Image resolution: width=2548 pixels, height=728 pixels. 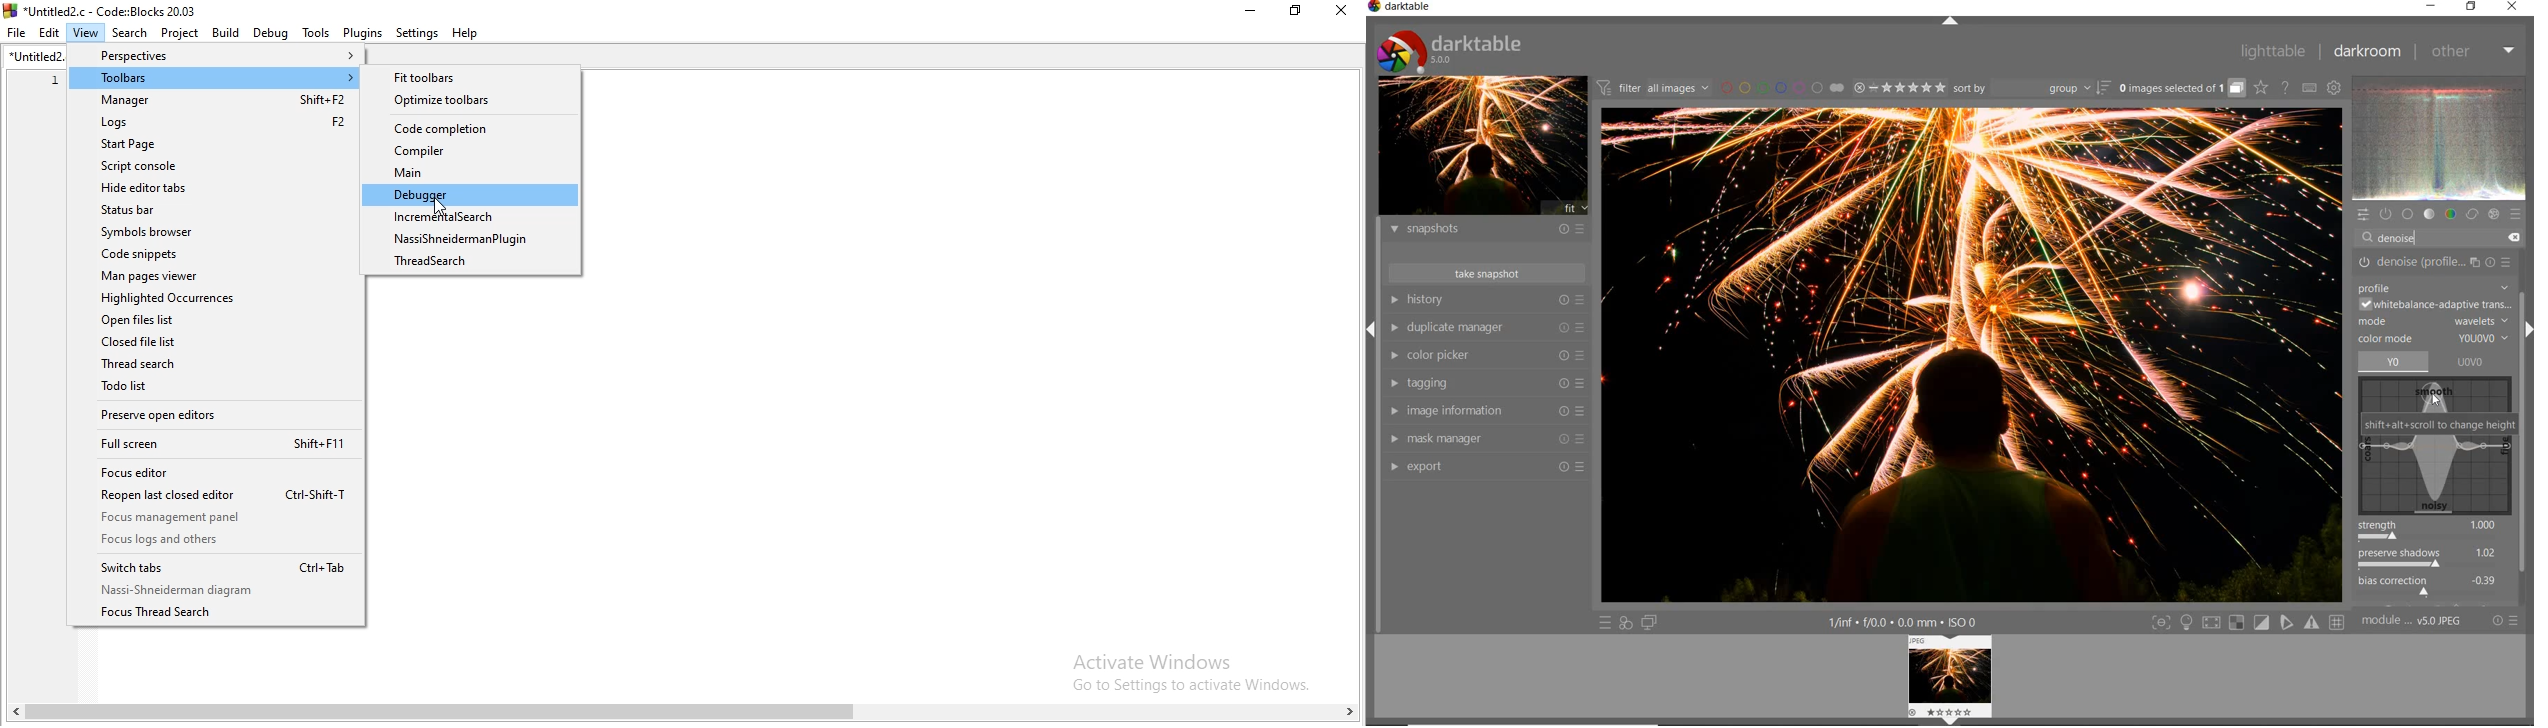 I want to click on DENOISE, so click(x=2419, y=239).